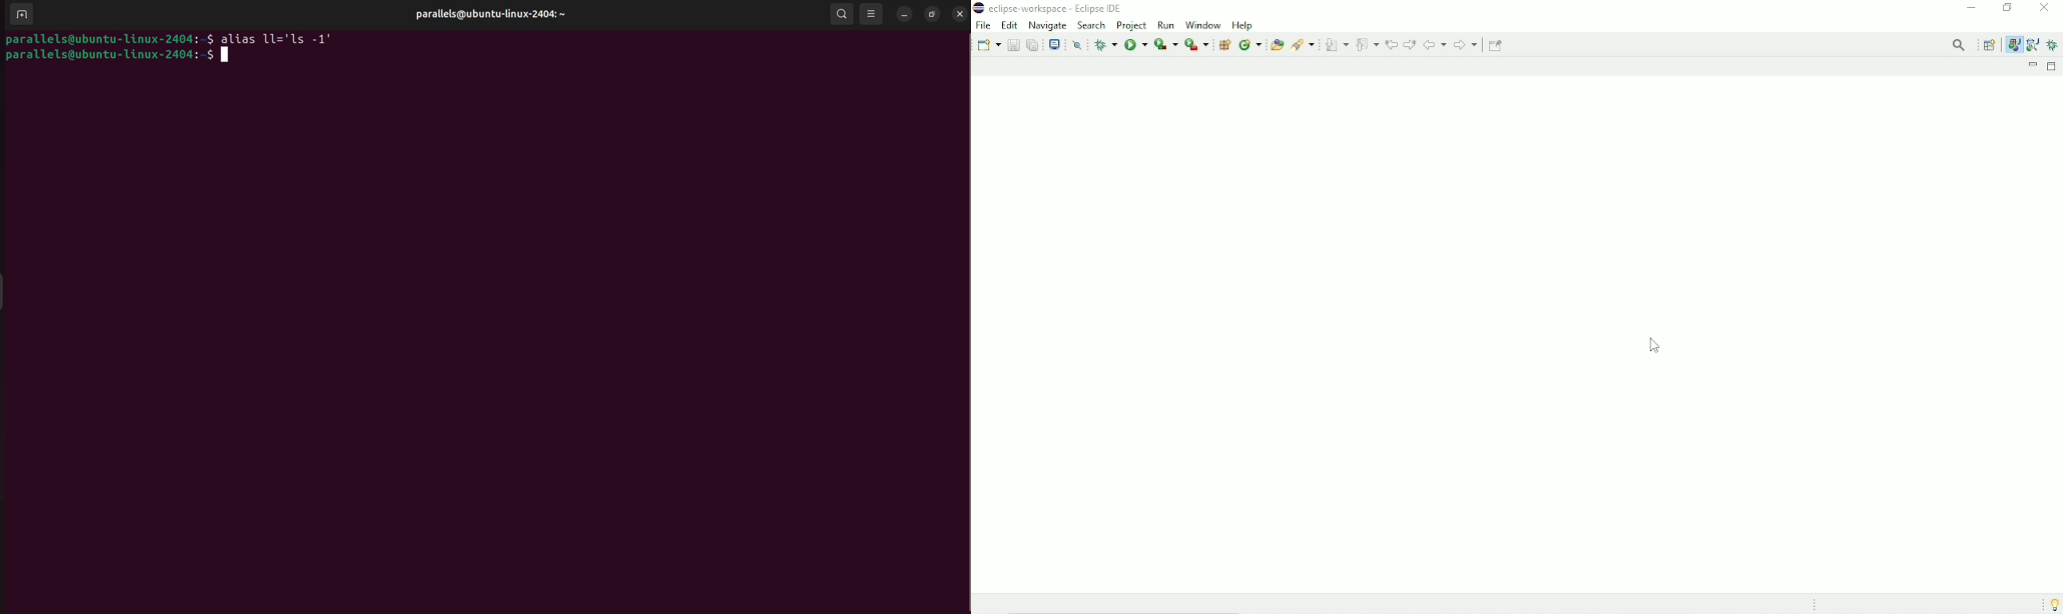 This screenshot has width=2072, height=616. I want to click on Skip all breakpoints, so click(1077, 45).